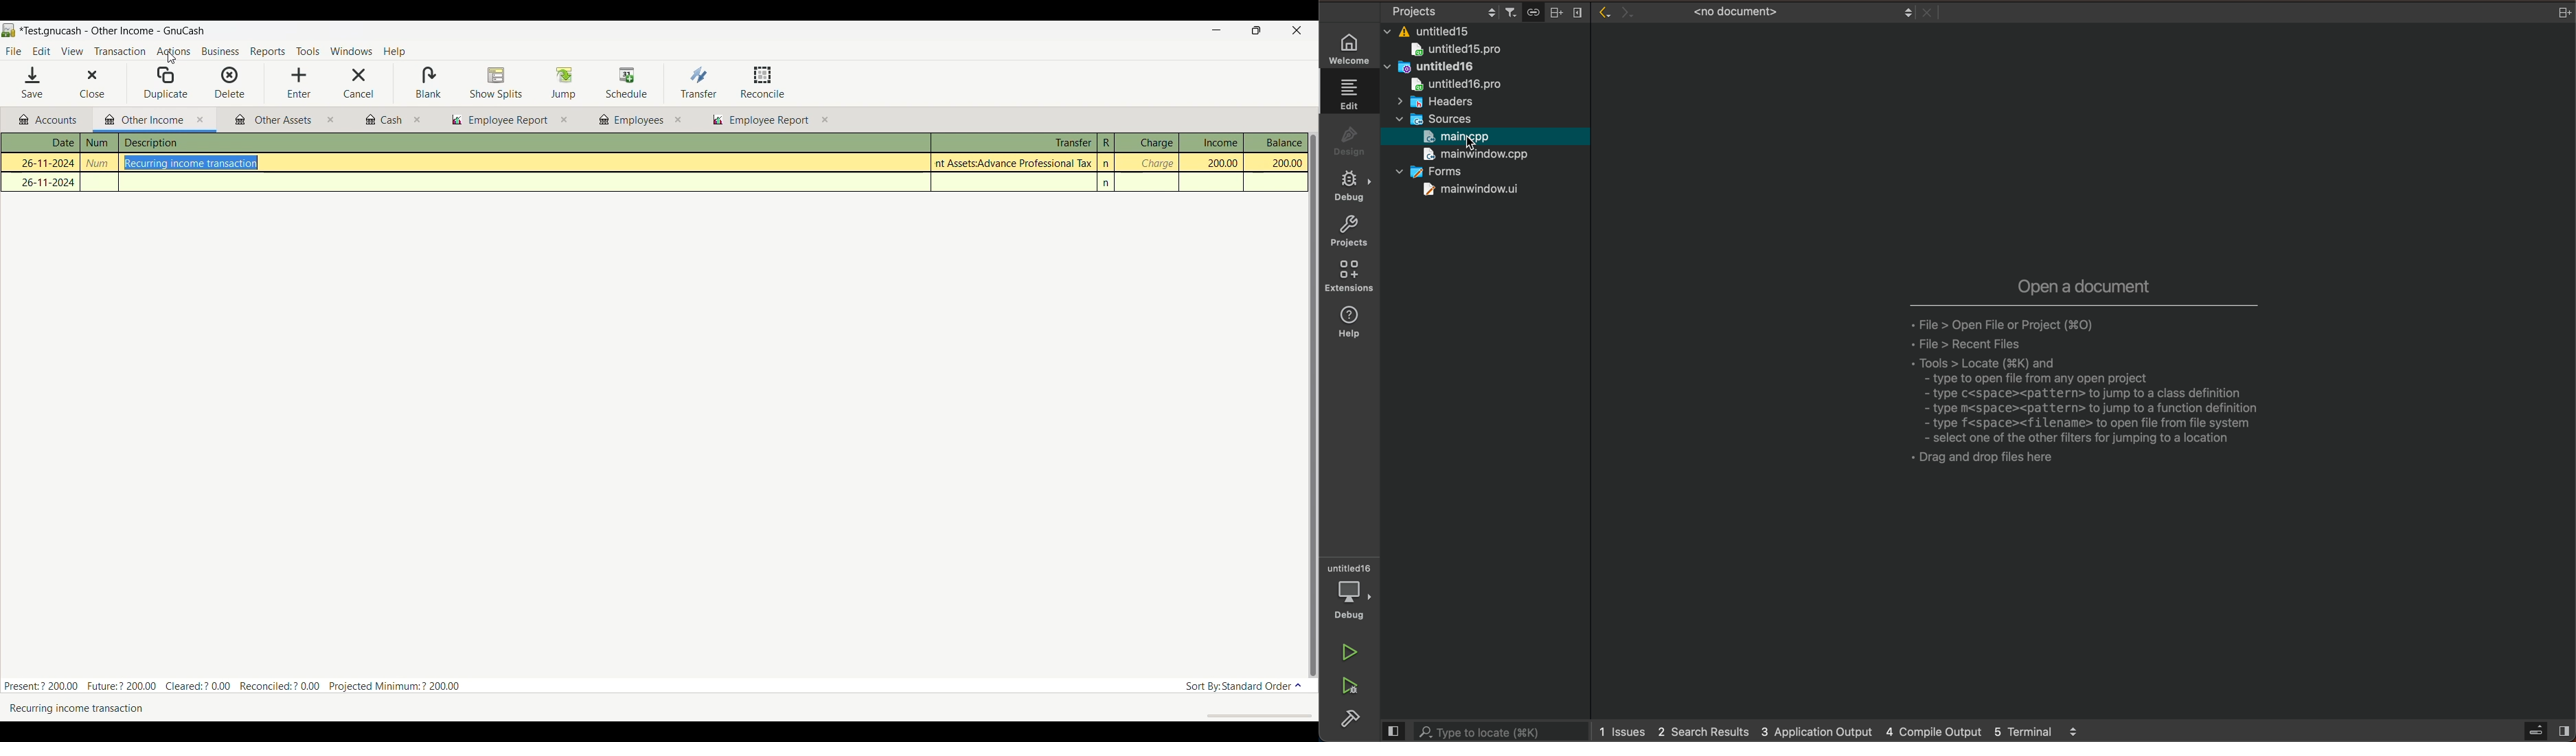 The height and width of the screenshot is (756, 2576). I want to click on split, so click(1557, 12).